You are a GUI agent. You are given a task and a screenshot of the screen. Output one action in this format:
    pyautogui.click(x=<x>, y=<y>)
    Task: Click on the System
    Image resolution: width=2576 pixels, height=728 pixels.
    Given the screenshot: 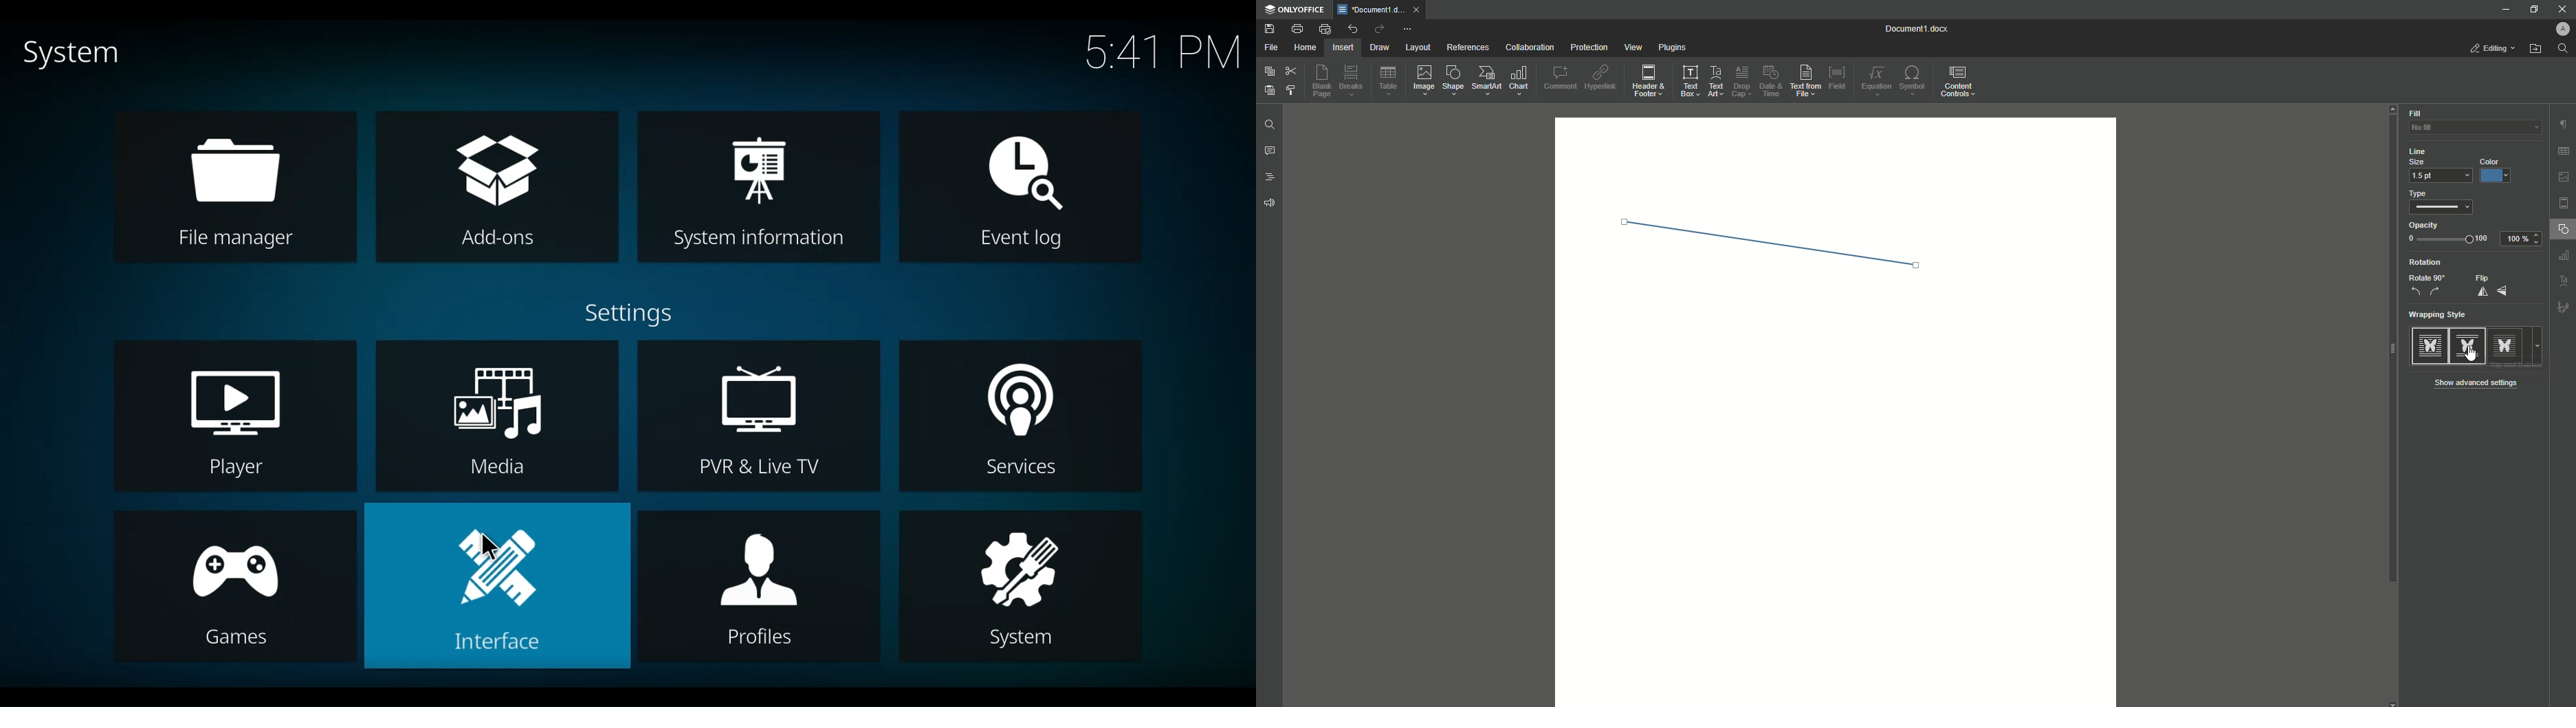 What is the action you would take?
    pyautogui.click(x=69, y=54)
    